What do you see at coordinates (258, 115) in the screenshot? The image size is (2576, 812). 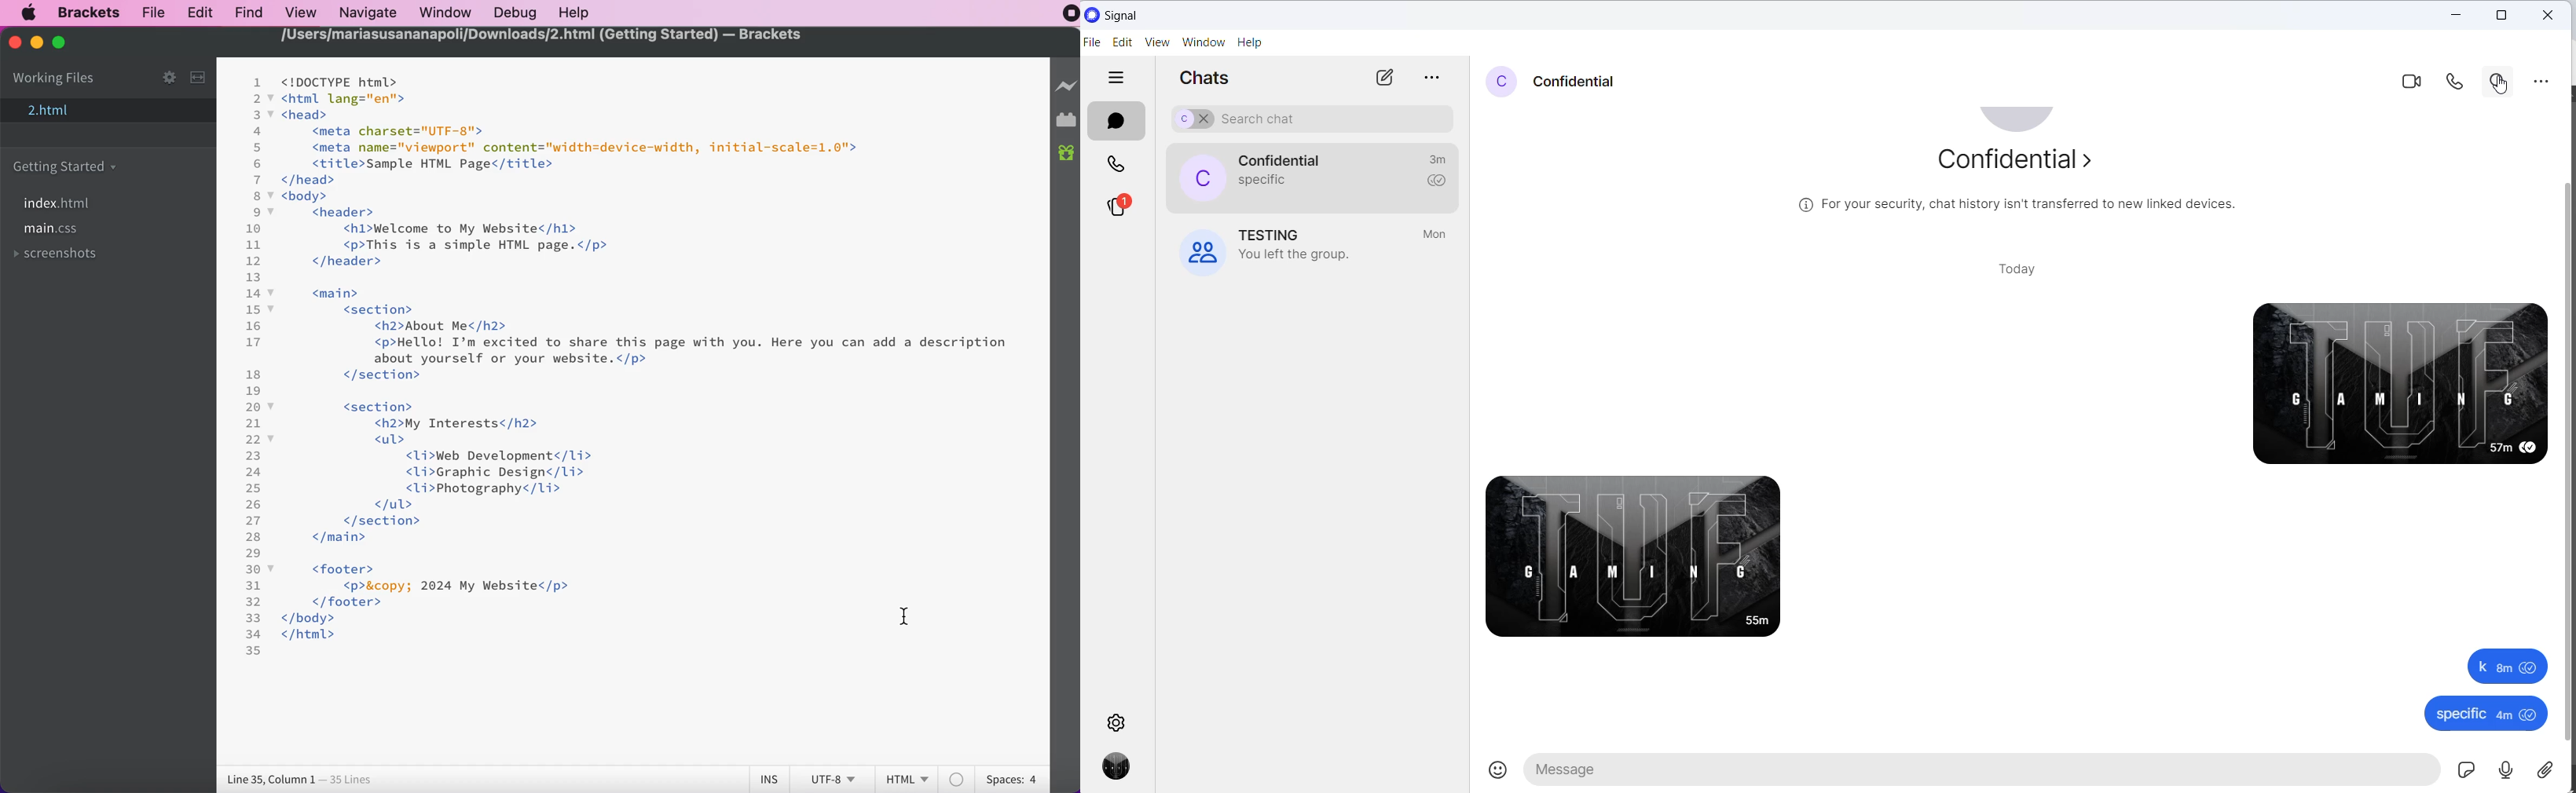 I see `3` at bounding box center [258, 115].